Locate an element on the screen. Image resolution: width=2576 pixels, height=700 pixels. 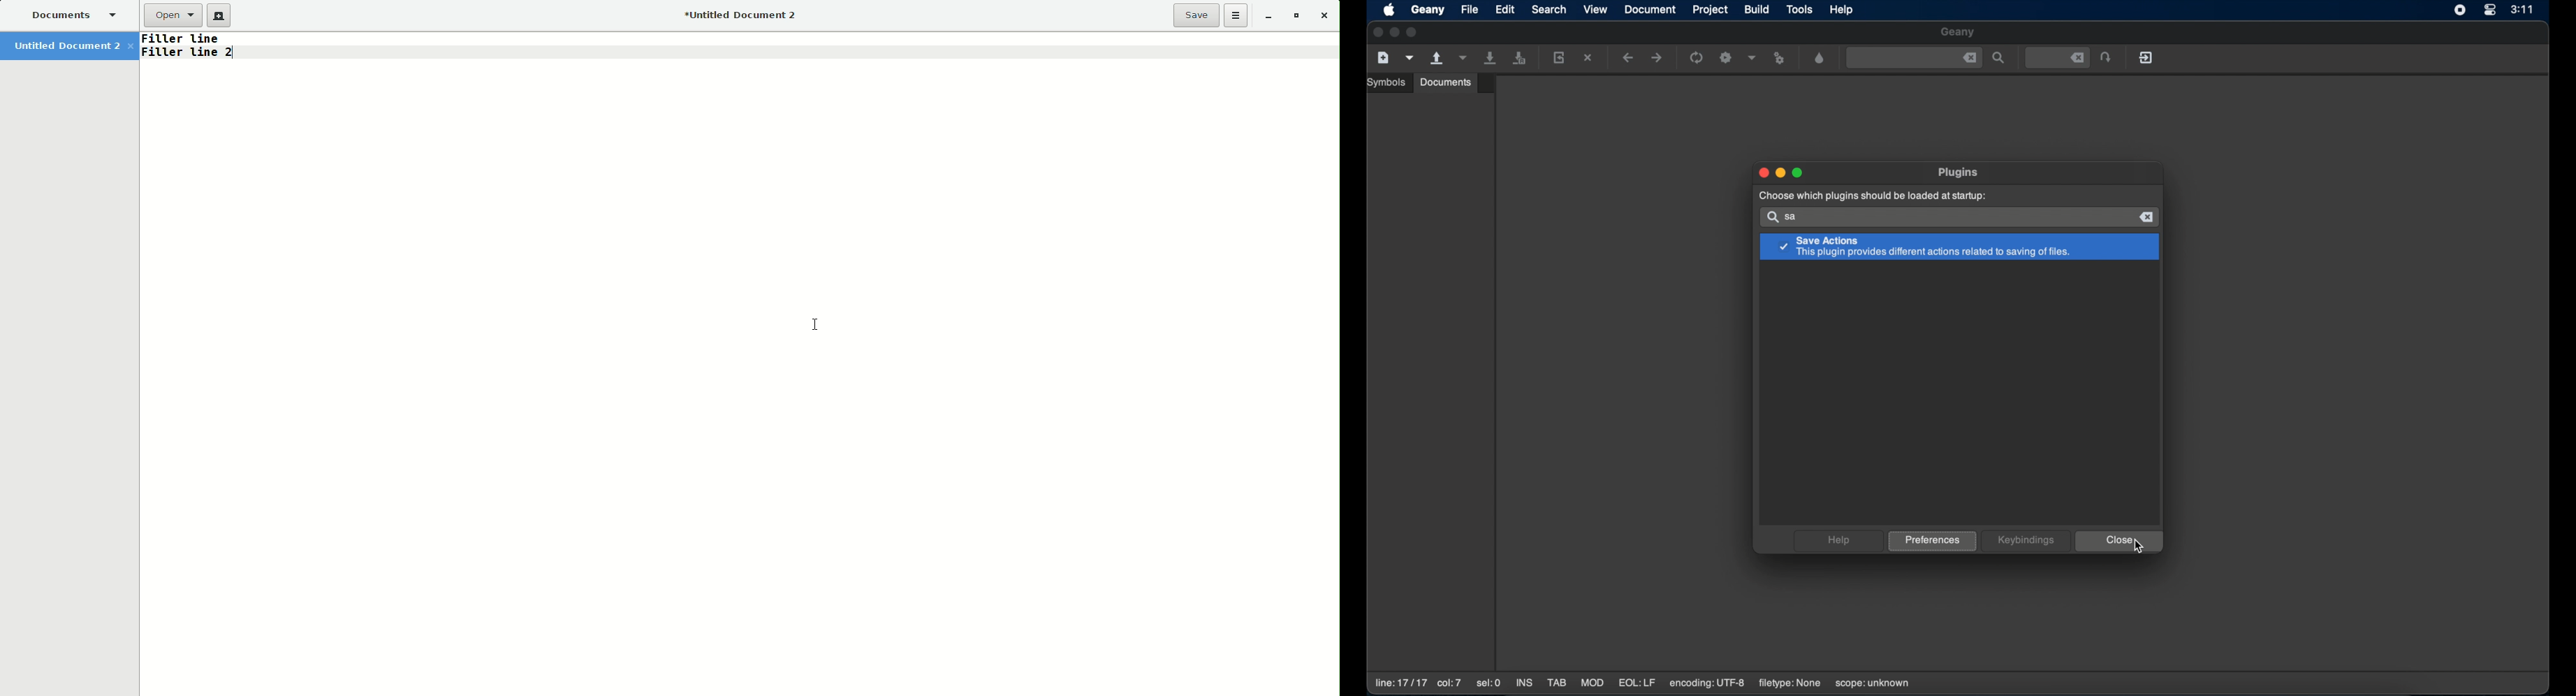
New is located at coordinates (220, 16).